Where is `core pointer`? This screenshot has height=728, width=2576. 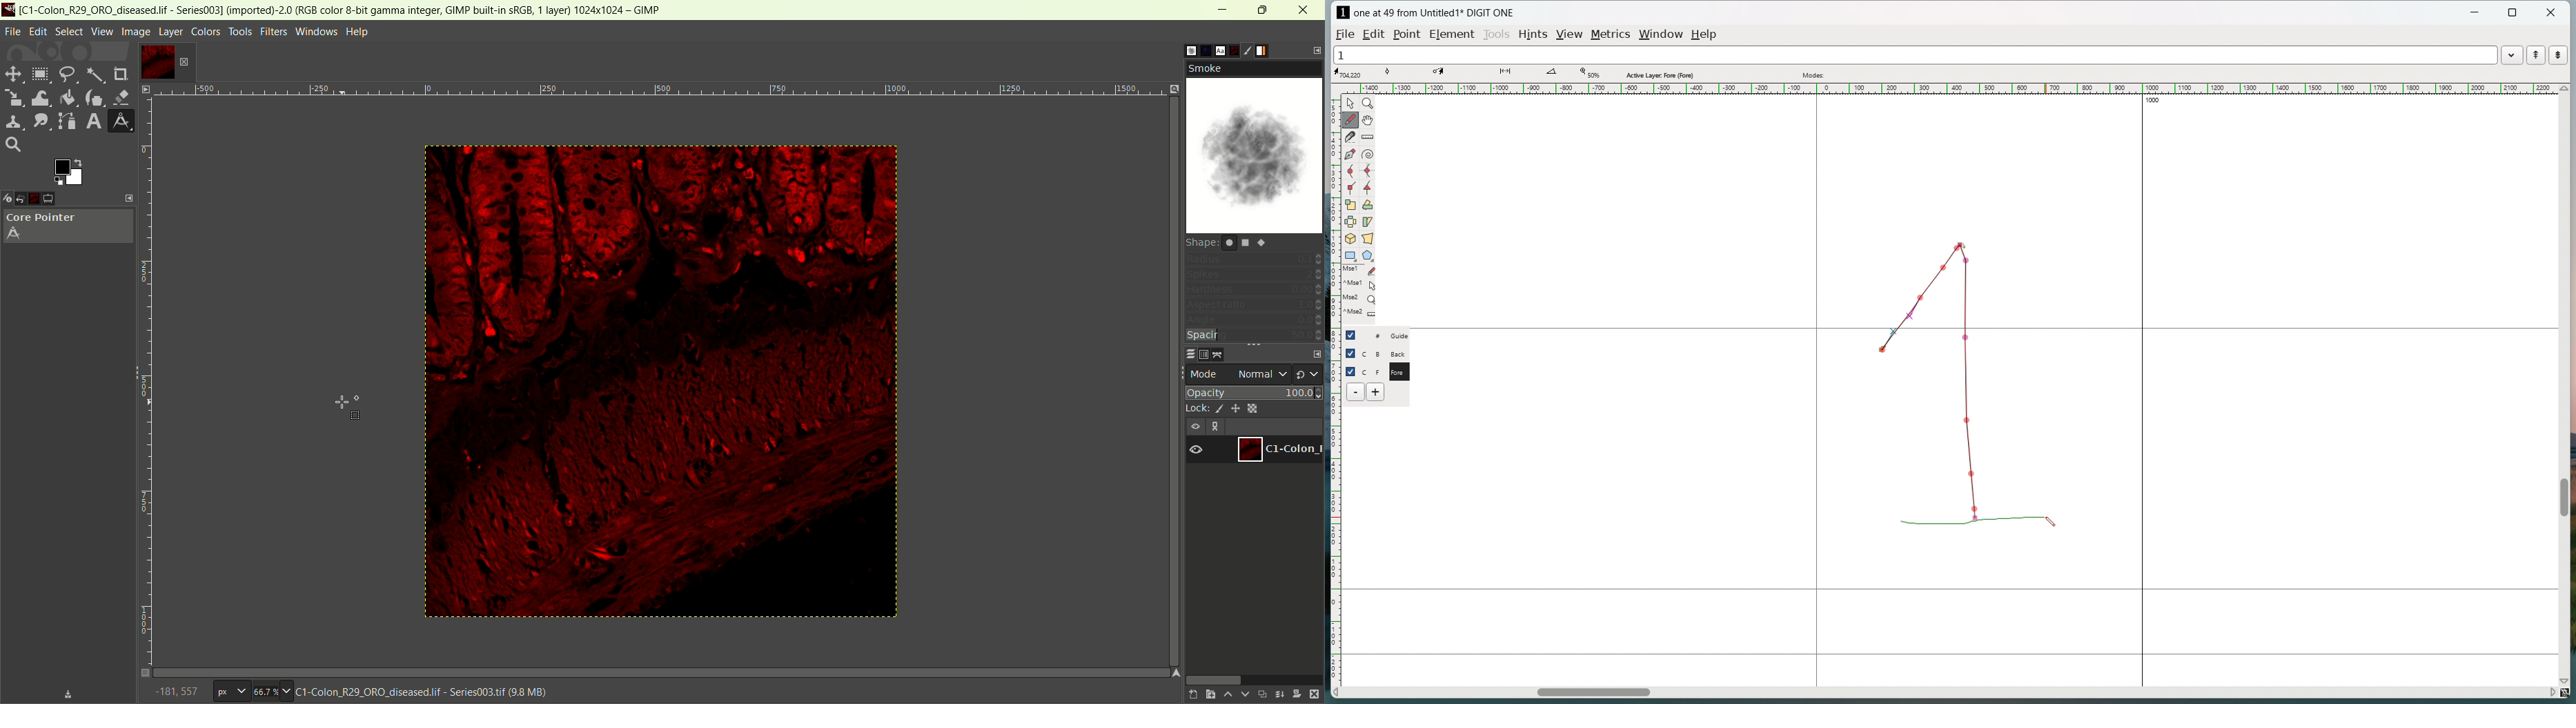 core pointer is located at coordinates (68, 228).